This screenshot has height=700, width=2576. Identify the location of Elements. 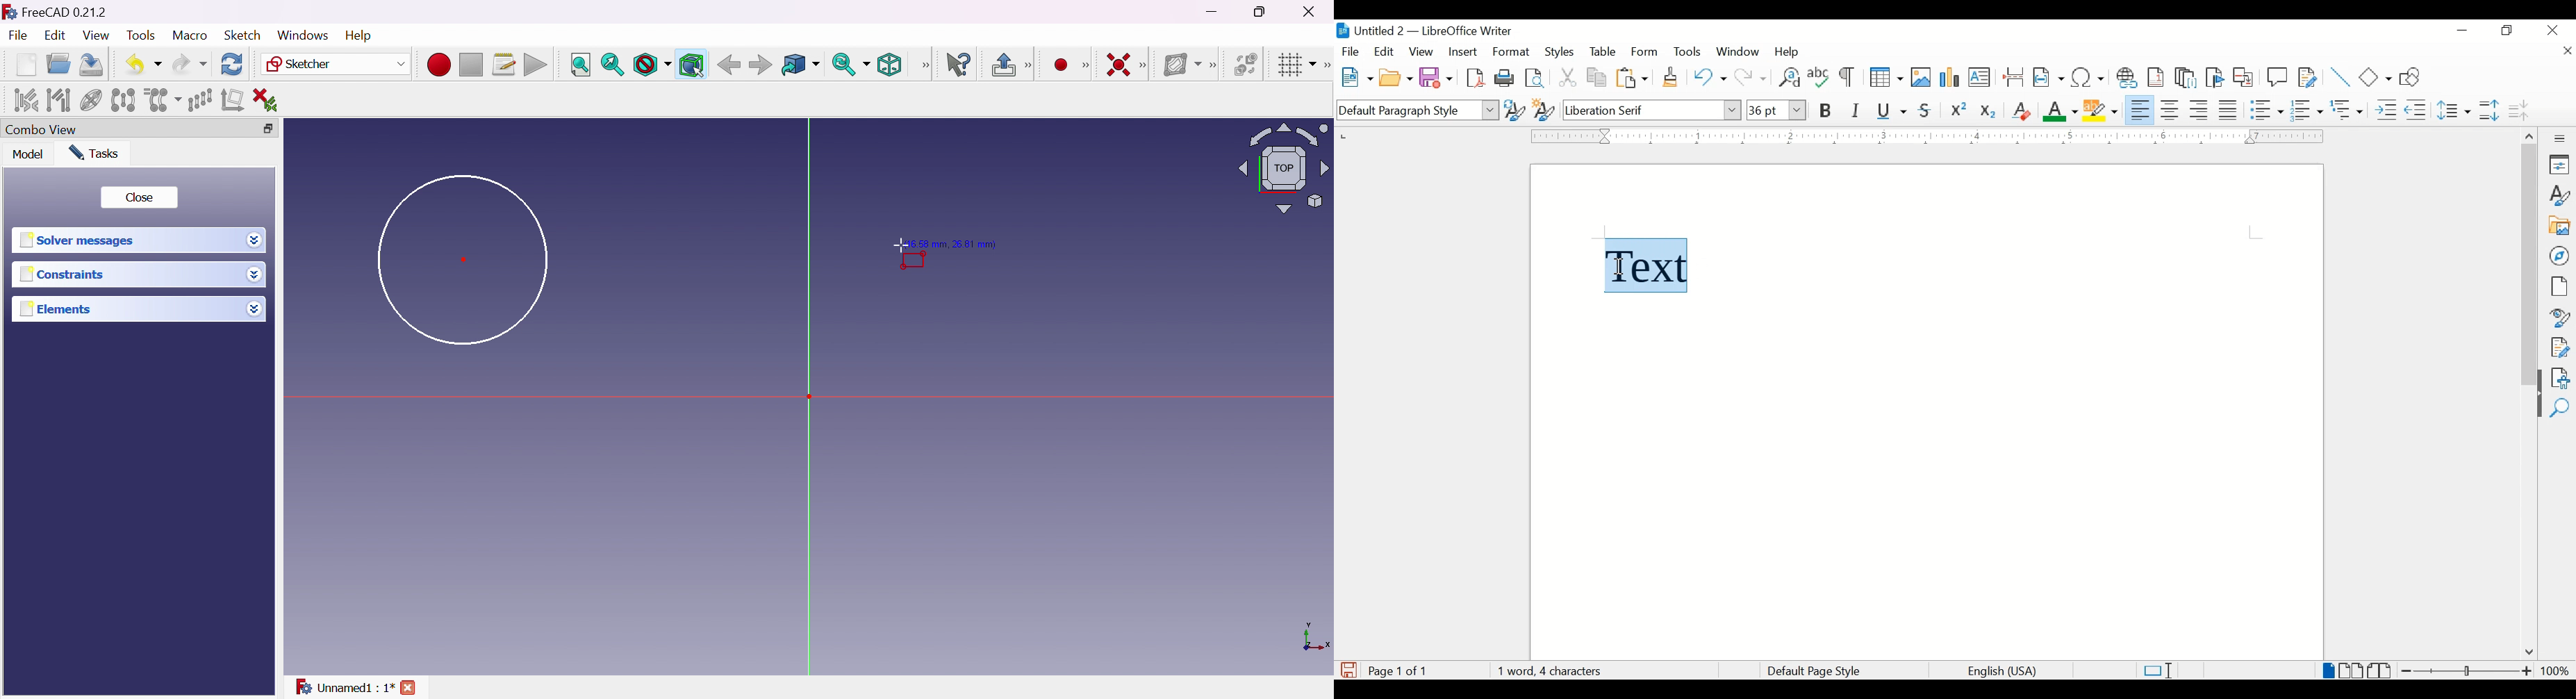
(57, 309).